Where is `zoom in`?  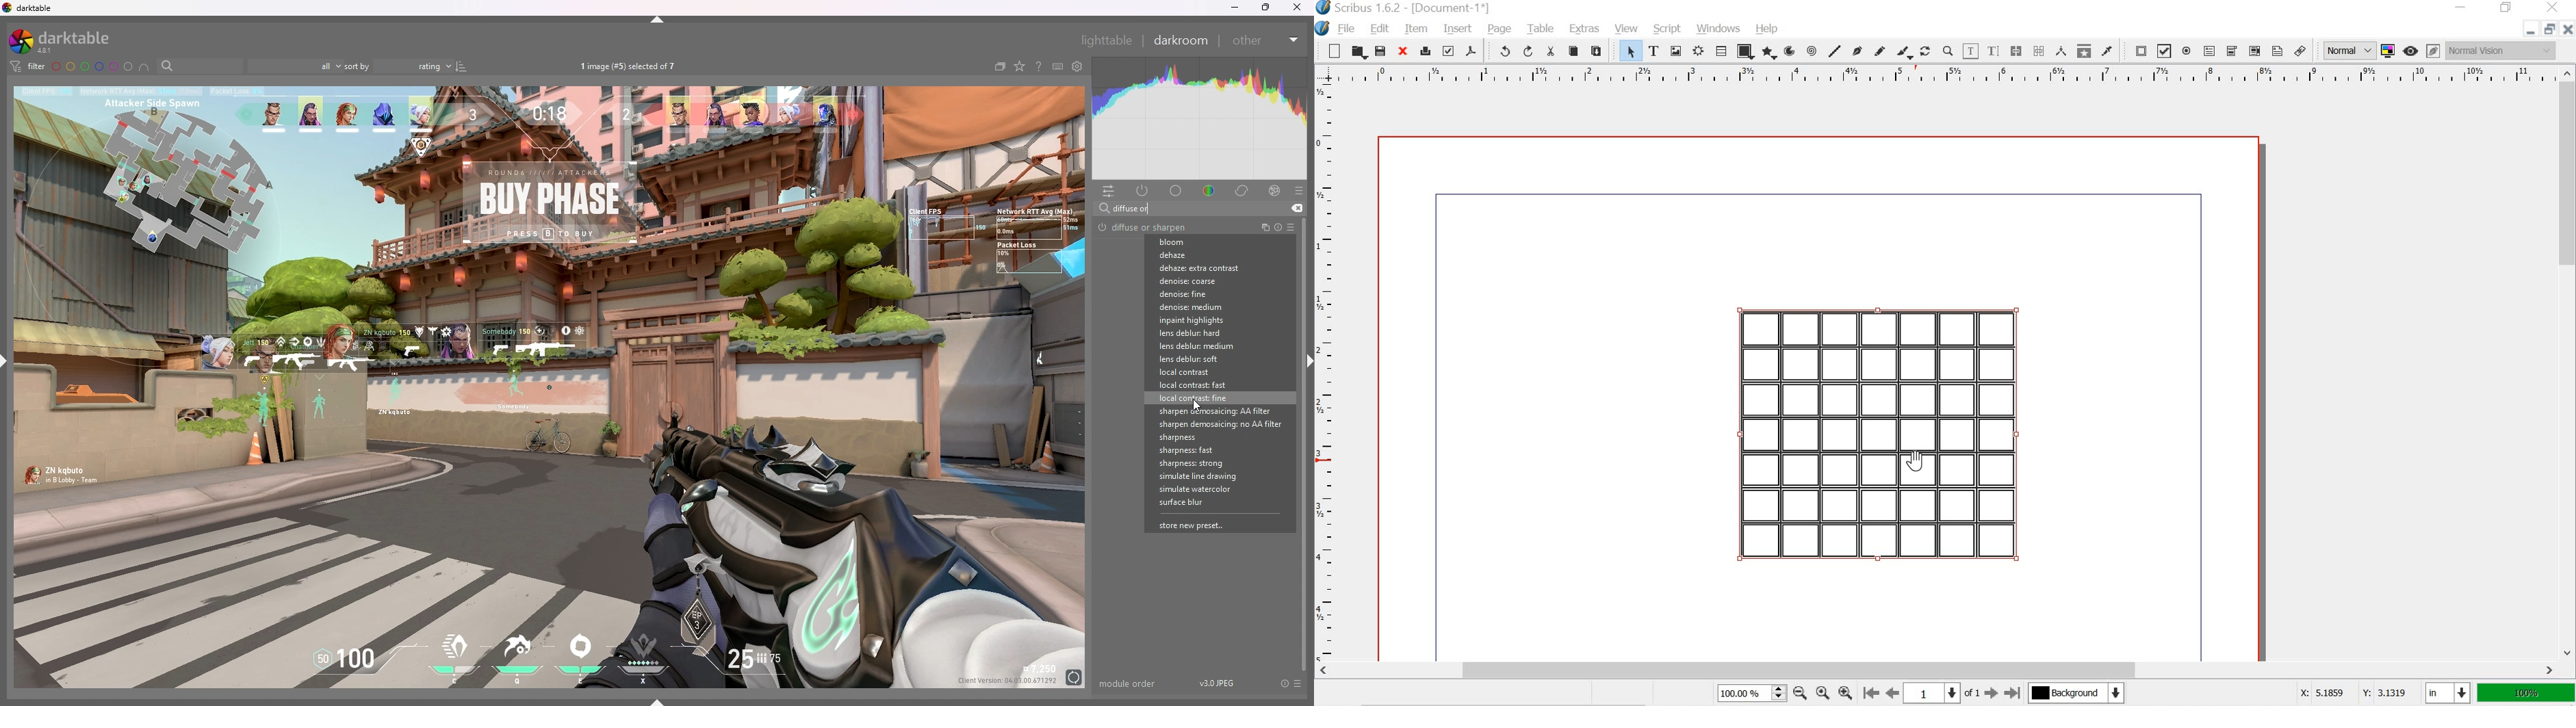
zoom in is located at coordinates (1846, 692).